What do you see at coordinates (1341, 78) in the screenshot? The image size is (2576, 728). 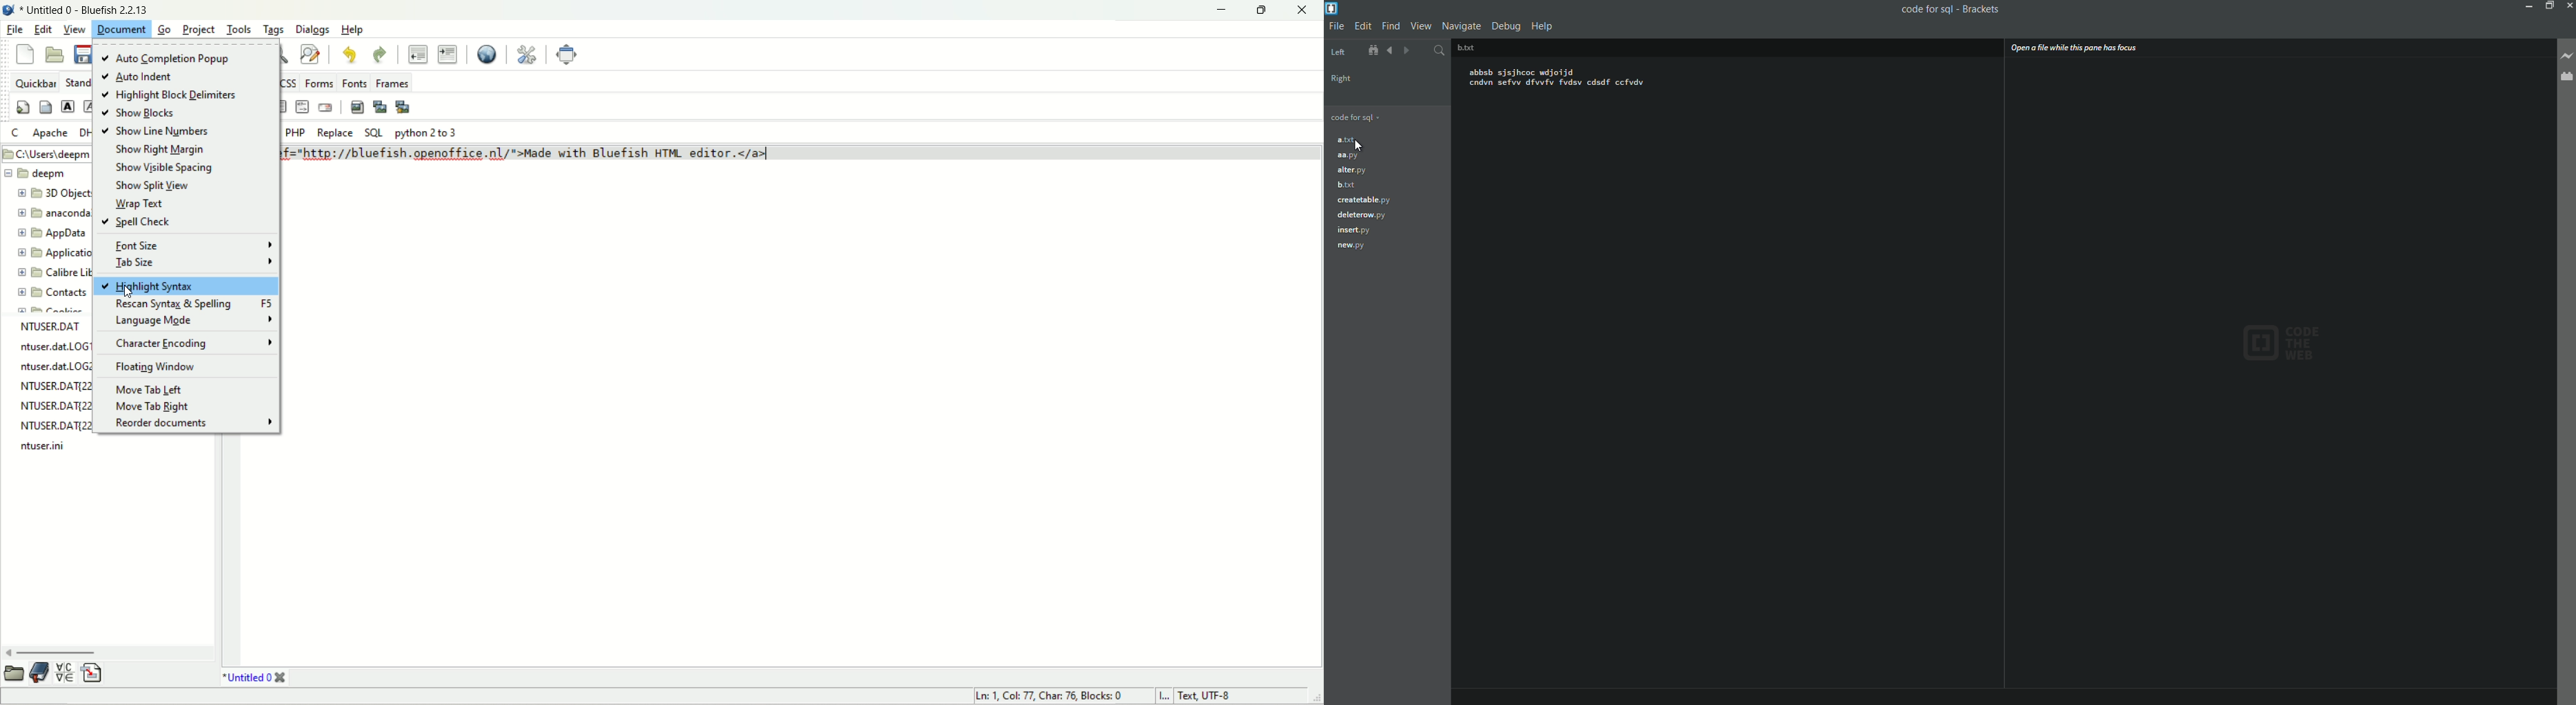 I see `Right` at bounding box center [1341, 78].